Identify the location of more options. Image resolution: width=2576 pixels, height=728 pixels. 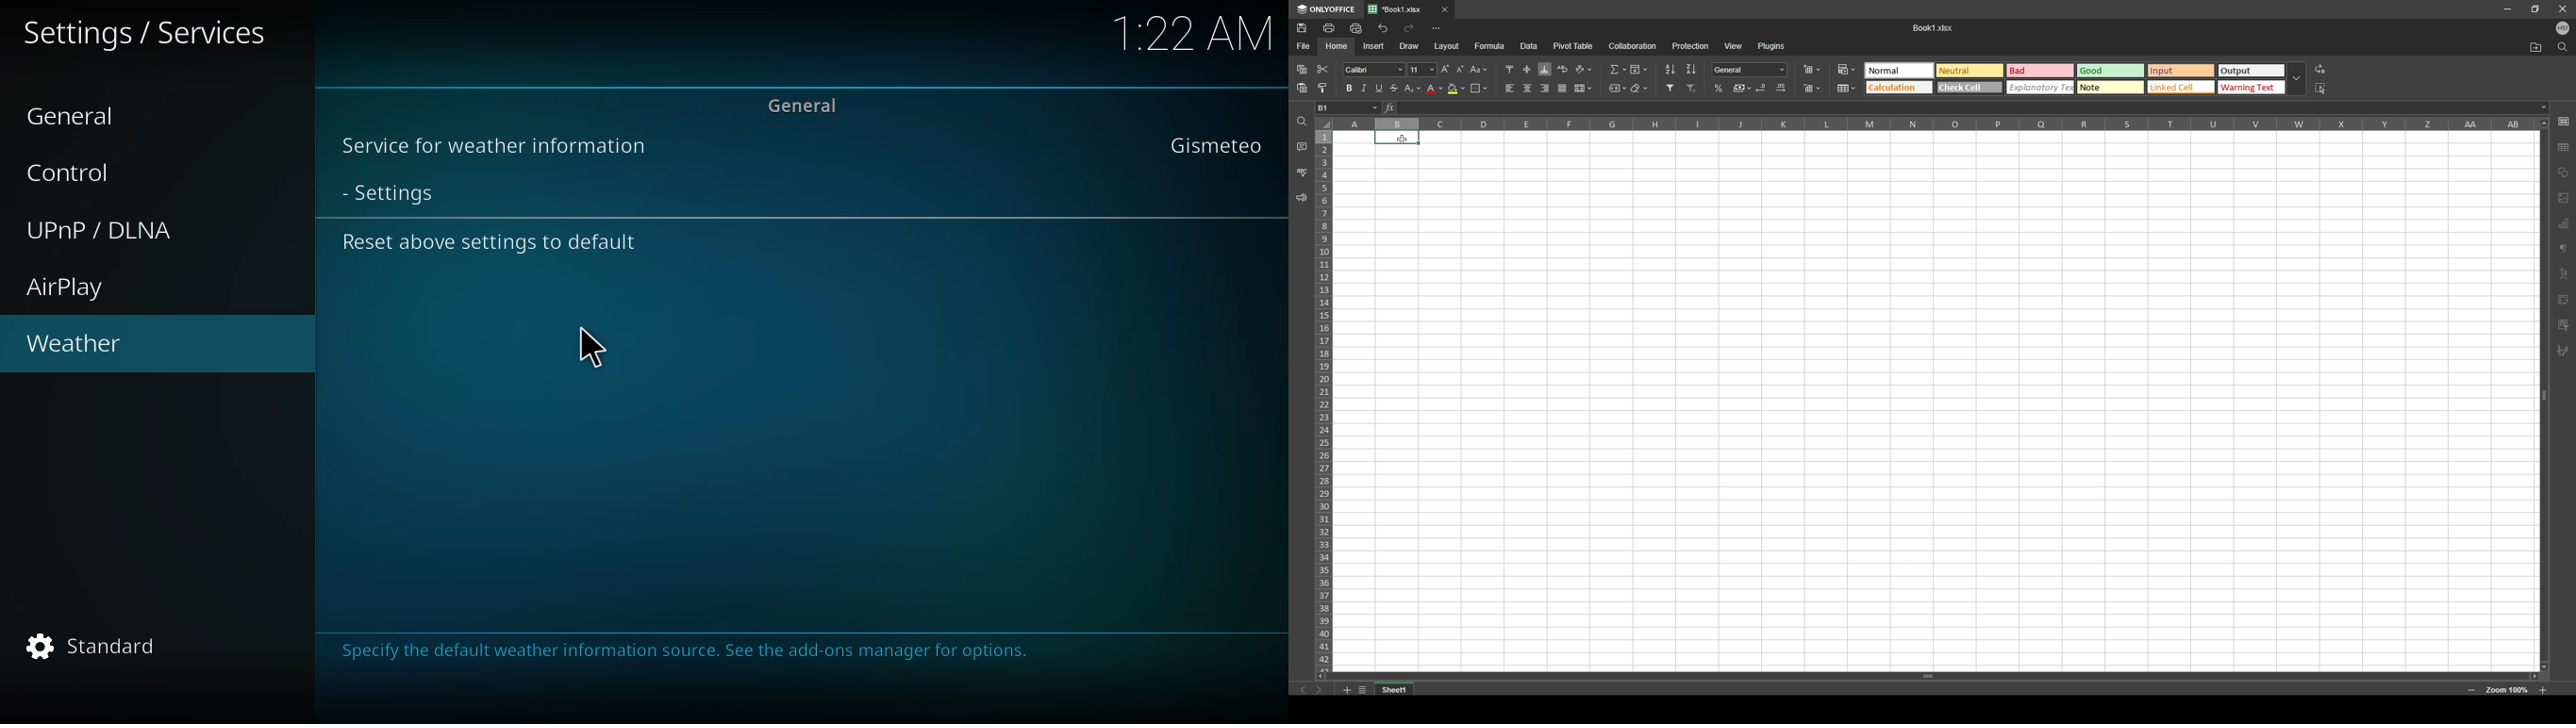
(1437, 29).